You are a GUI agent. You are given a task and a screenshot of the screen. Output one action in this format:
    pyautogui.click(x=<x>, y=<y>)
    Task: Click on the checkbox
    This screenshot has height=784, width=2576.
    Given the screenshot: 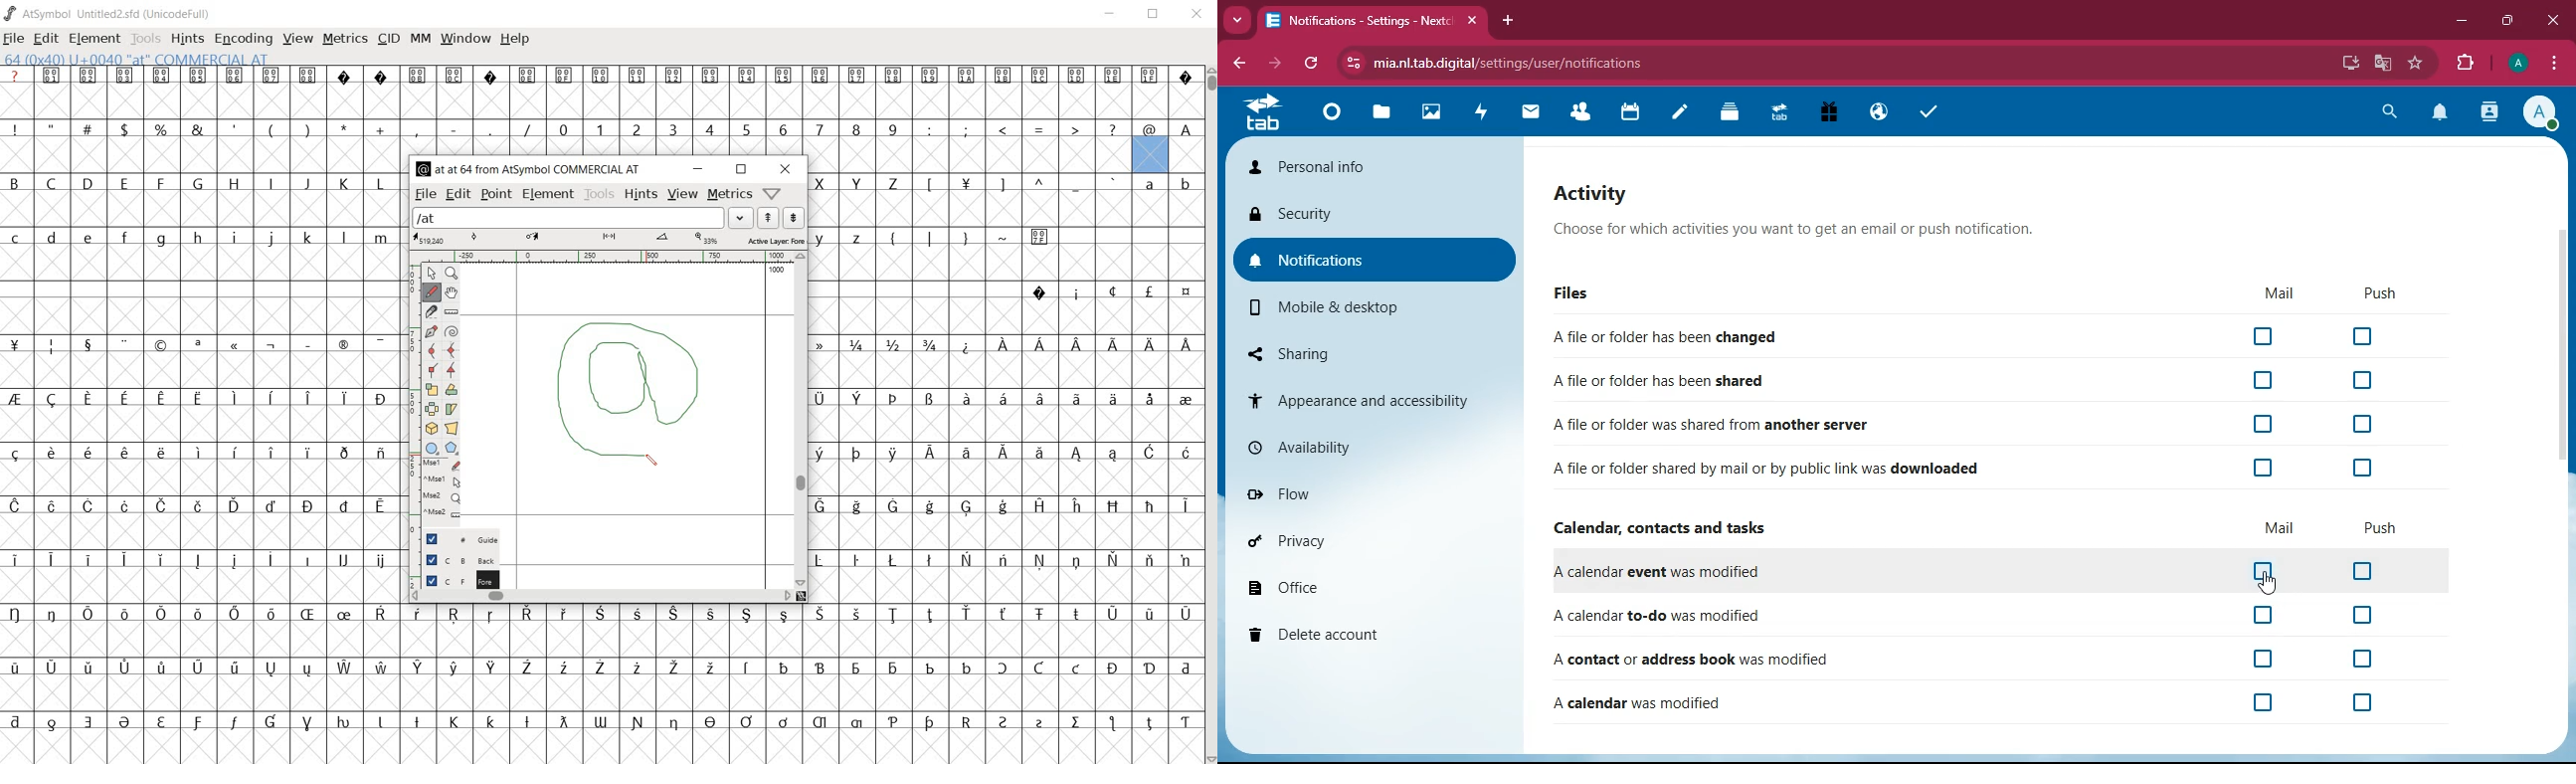 What is the action you would take?
    pyautogui.click(x=431, y=579)
    